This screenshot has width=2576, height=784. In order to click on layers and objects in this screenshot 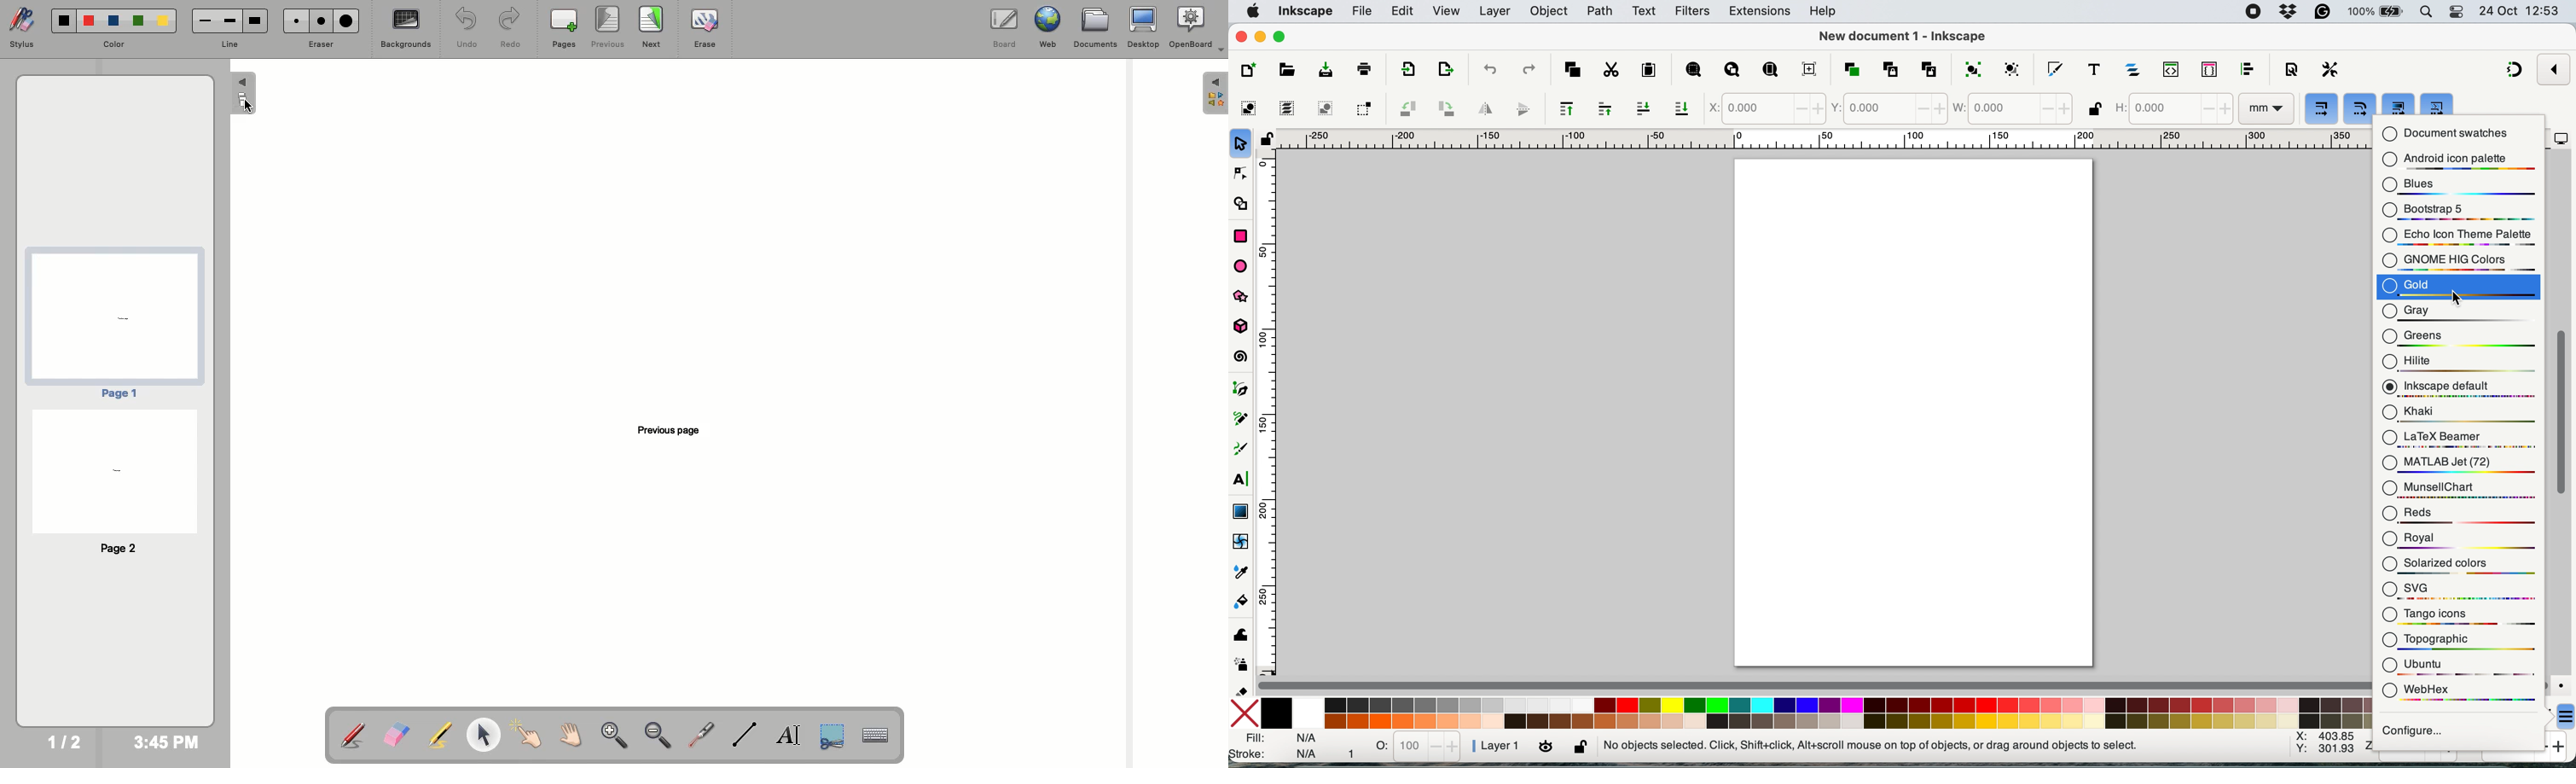, I will do `click(2138, 67)`.